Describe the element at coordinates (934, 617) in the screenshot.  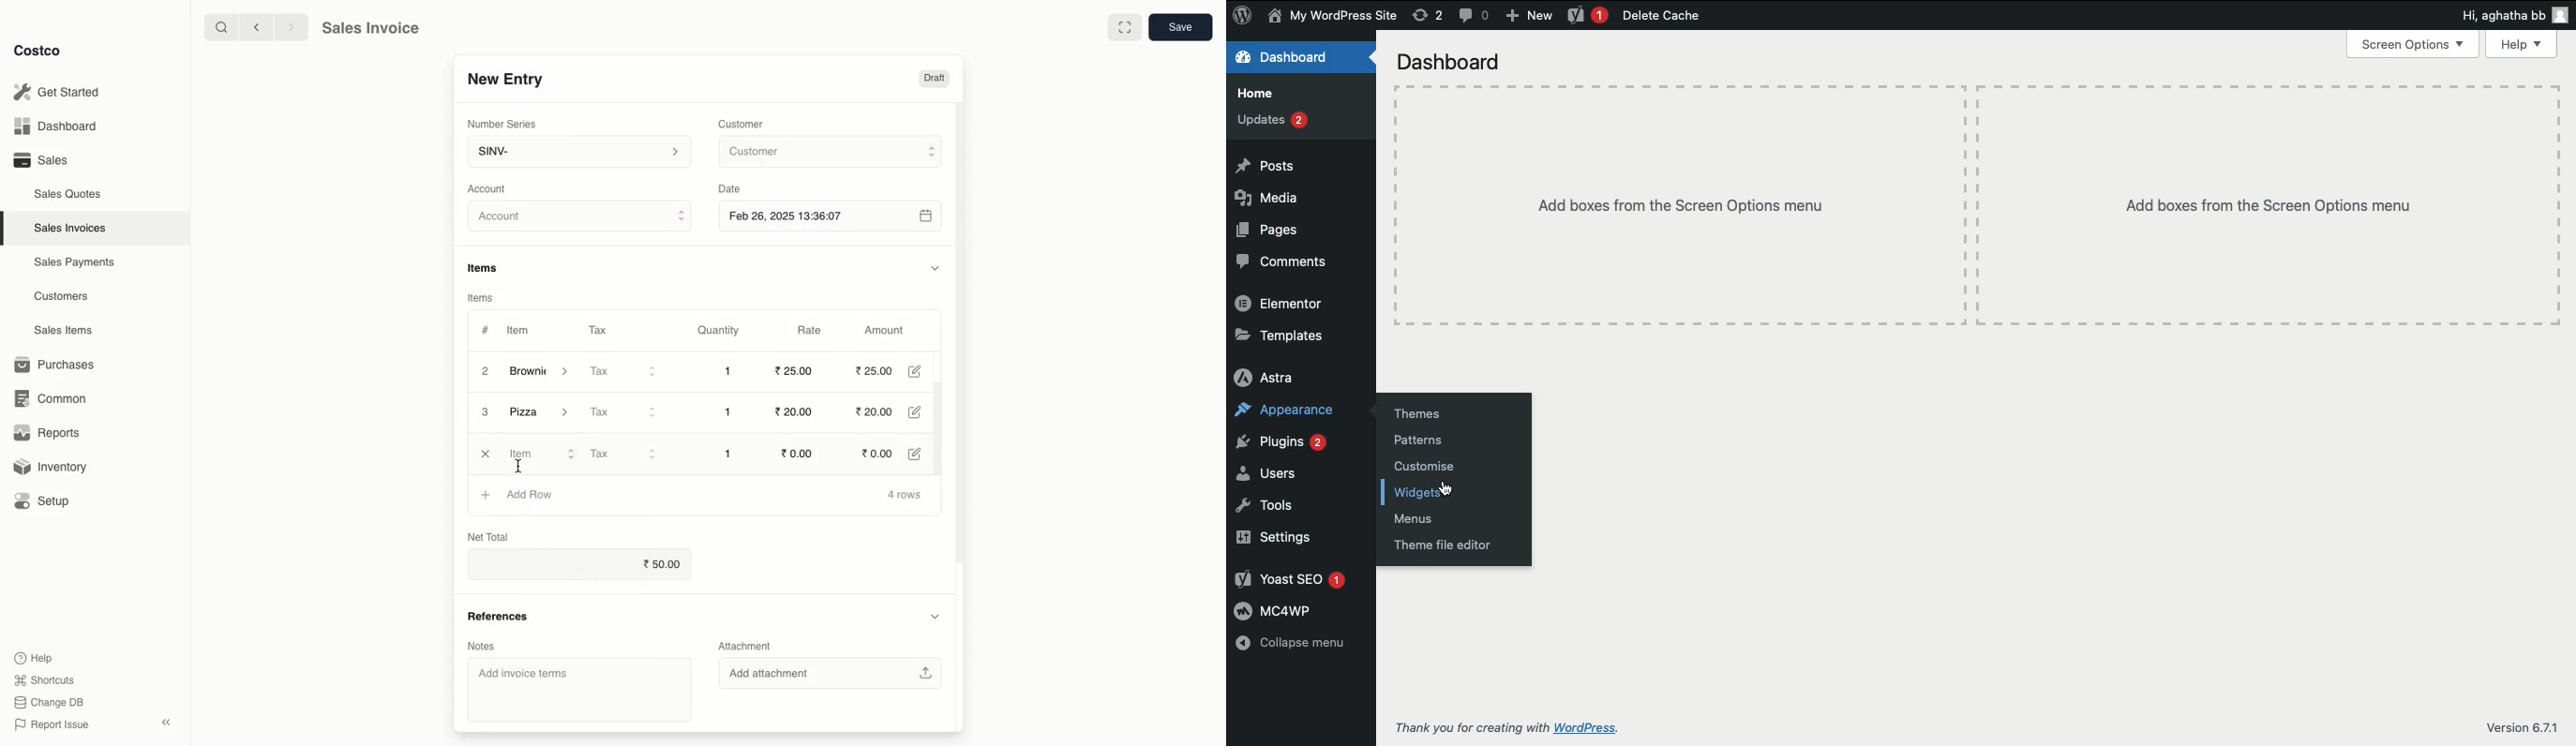
I see `Hide` at that location.